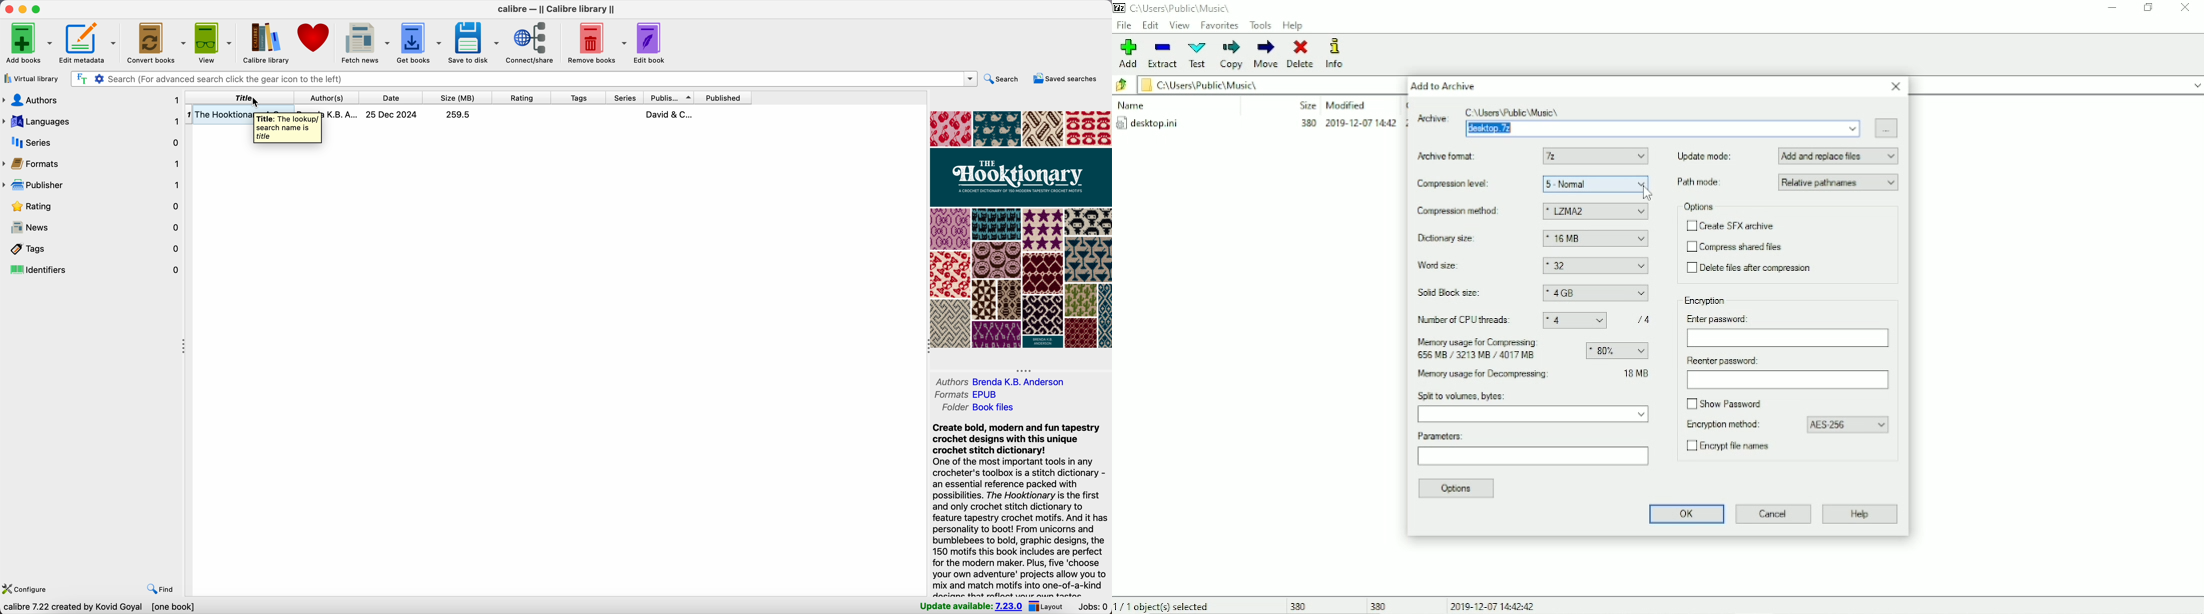 The width and height of the screenshot is (2212, 616). What do you see at coordinates (30, 79) in the screenshot?
I see `virtual library` at bounding box center [30, 79].